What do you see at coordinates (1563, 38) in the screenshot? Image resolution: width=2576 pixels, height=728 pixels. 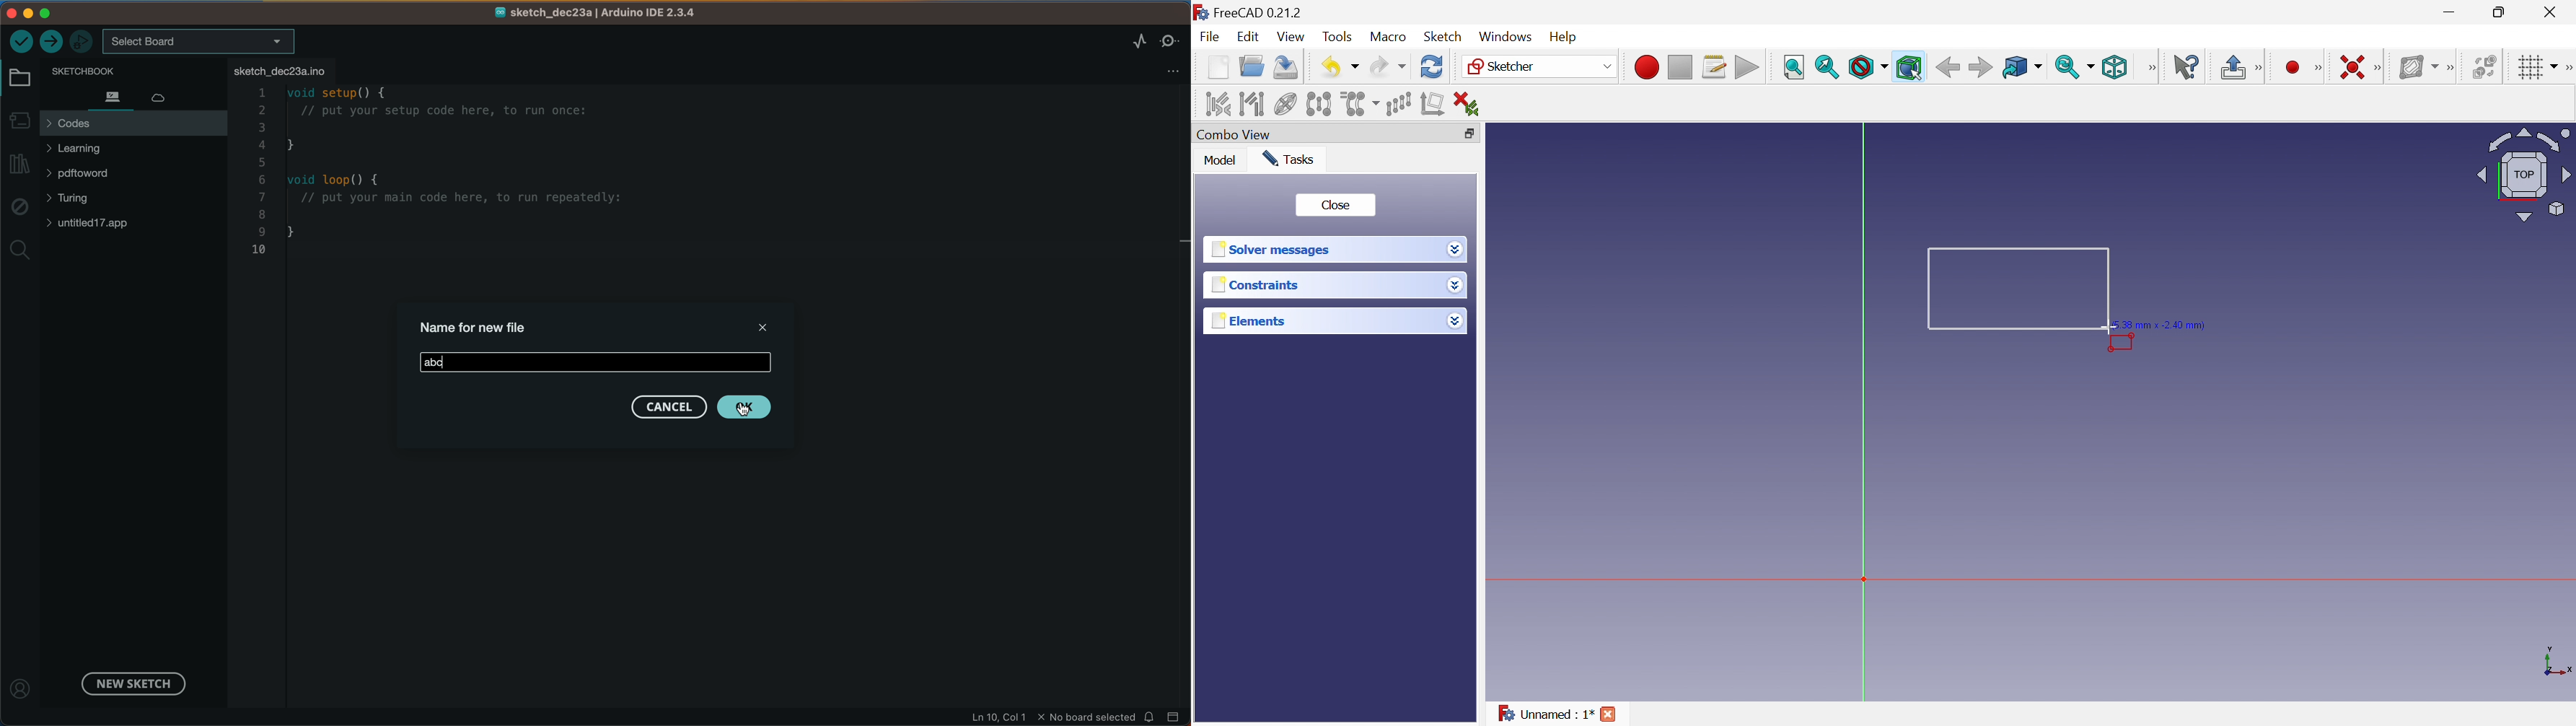 I see `` at bounding box center [1563, 38].